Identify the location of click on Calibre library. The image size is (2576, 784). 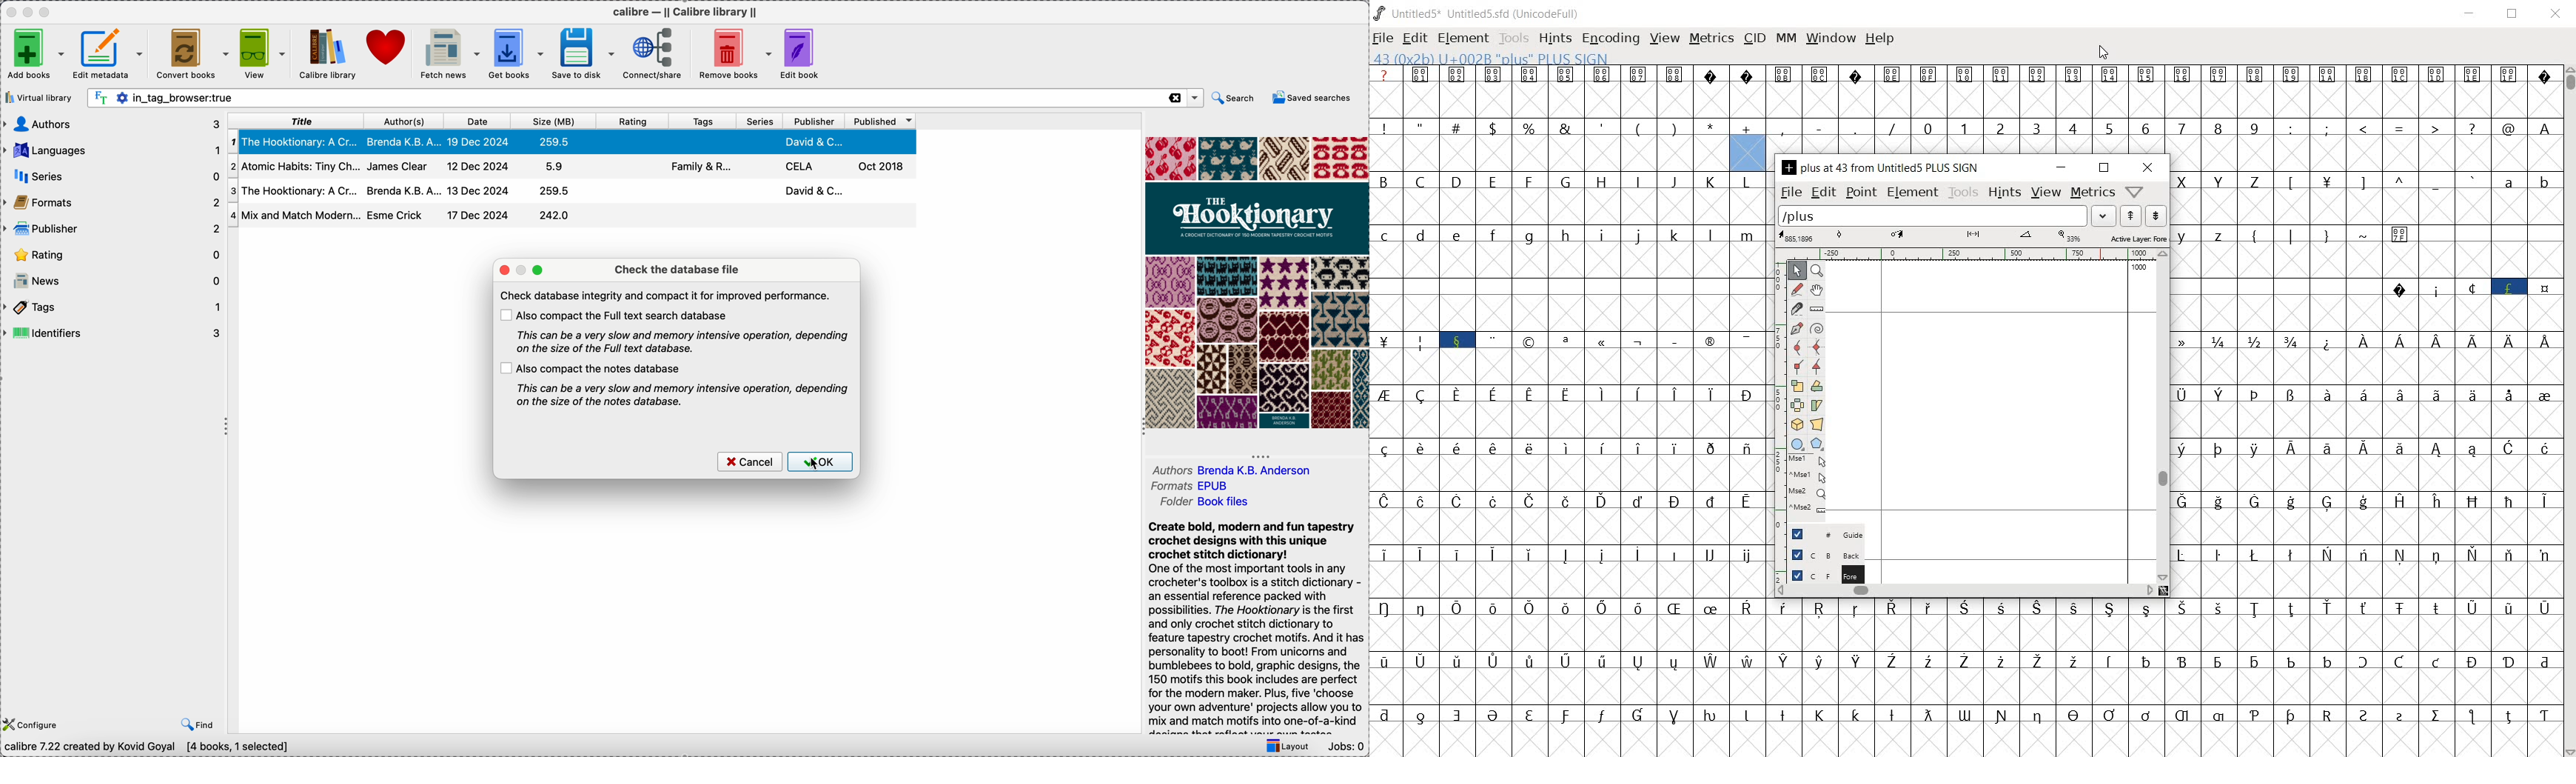
(326, 53).